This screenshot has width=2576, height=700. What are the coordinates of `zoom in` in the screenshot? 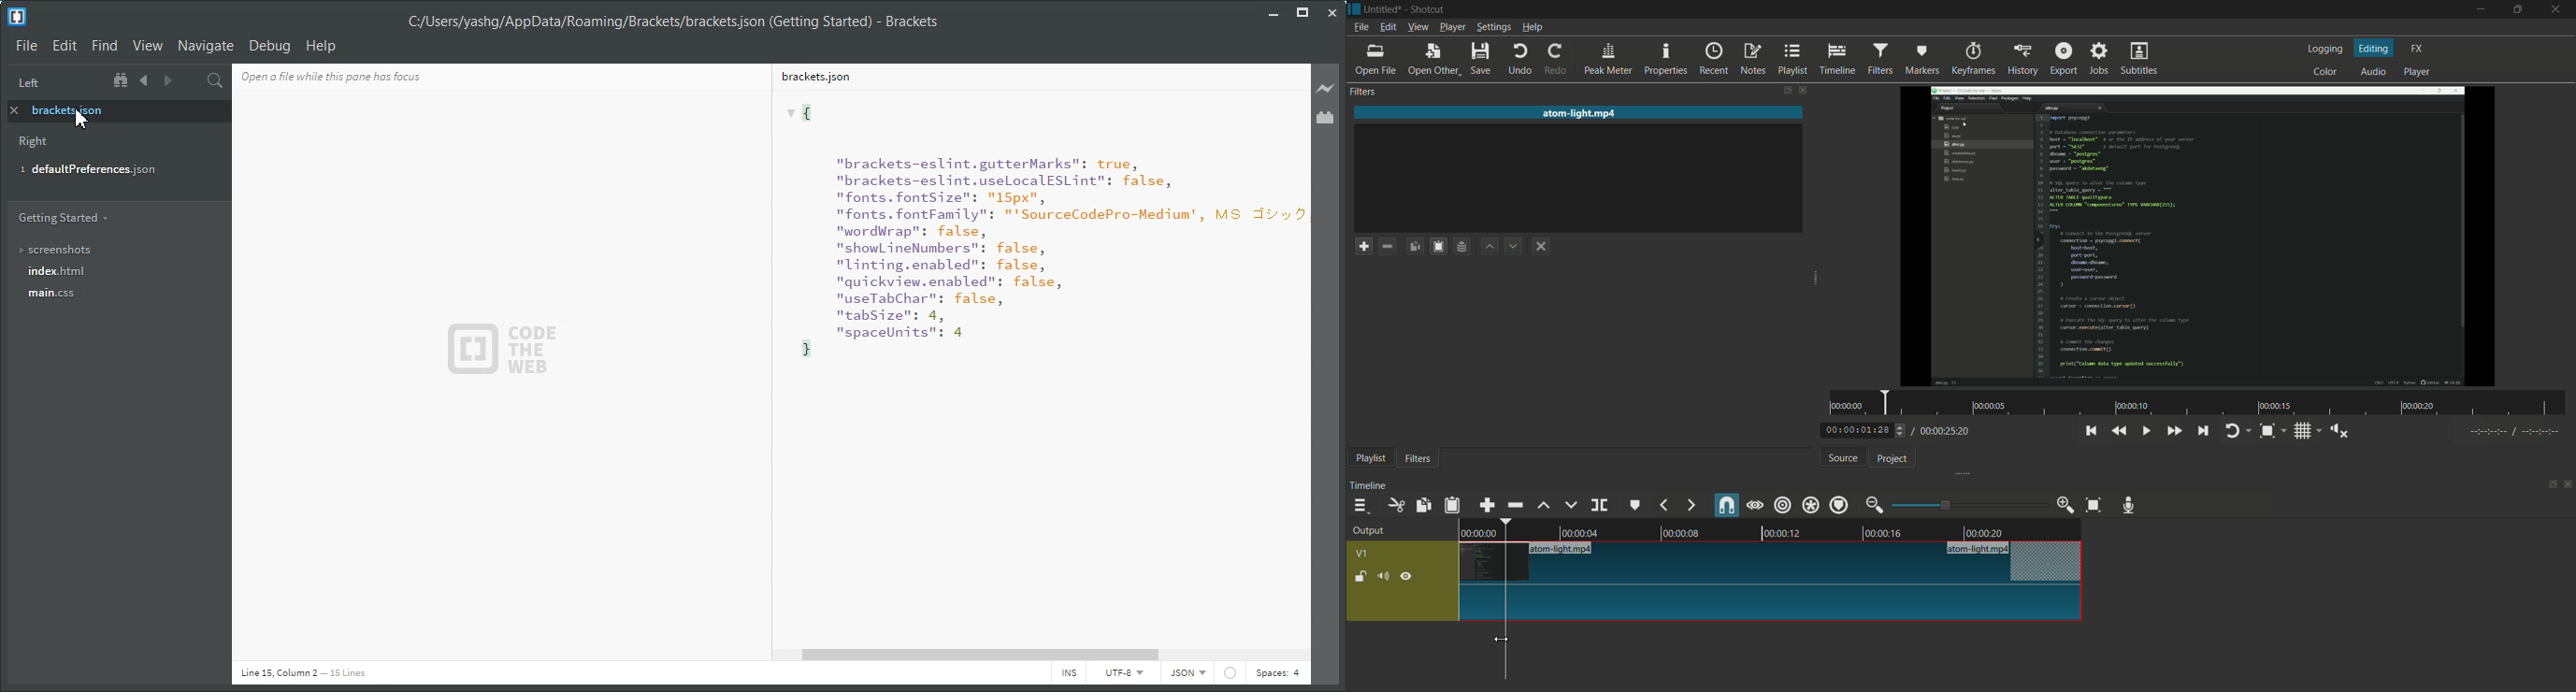 It's located at (2067, 505).